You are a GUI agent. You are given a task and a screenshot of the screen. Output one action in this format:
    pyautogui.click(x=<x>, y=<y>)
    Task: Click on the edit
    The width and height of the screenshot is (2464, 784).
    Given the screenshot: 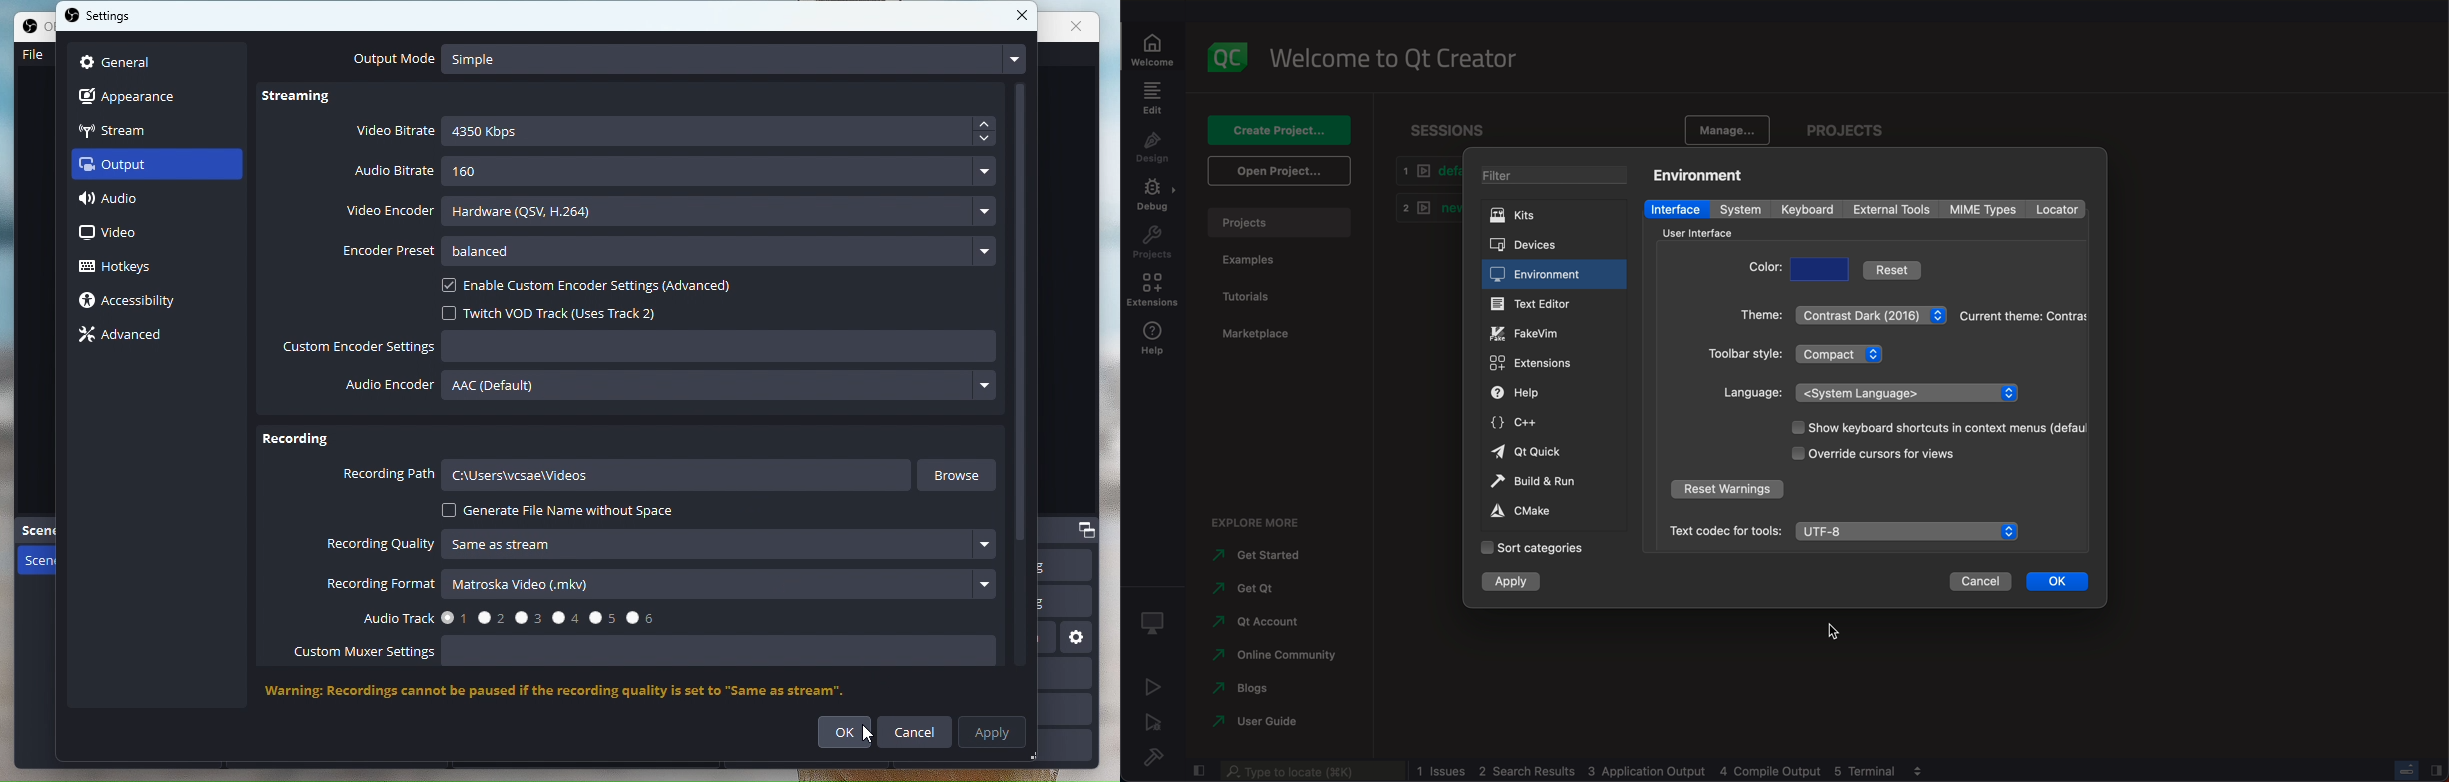 What is the action you would take?
    pyautogui.click(x=1152, y=98)
    